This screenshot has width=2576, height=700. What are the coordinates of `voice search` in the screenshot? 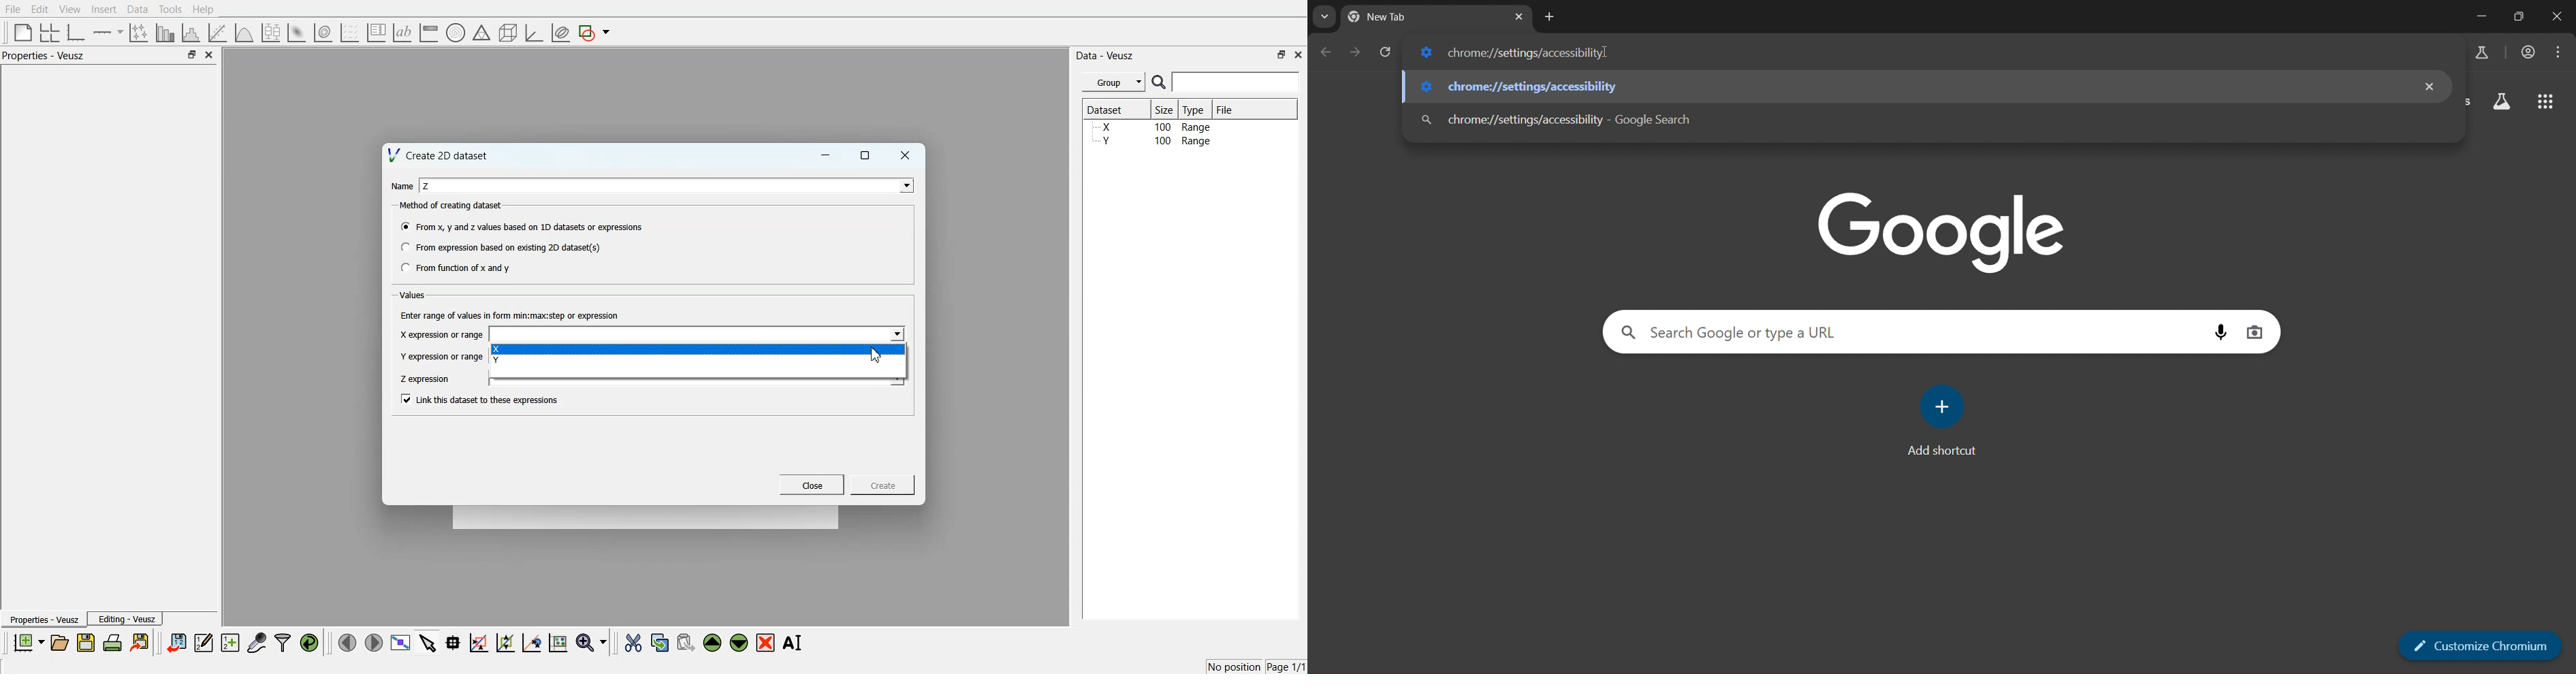 It's located at (2219, 333).